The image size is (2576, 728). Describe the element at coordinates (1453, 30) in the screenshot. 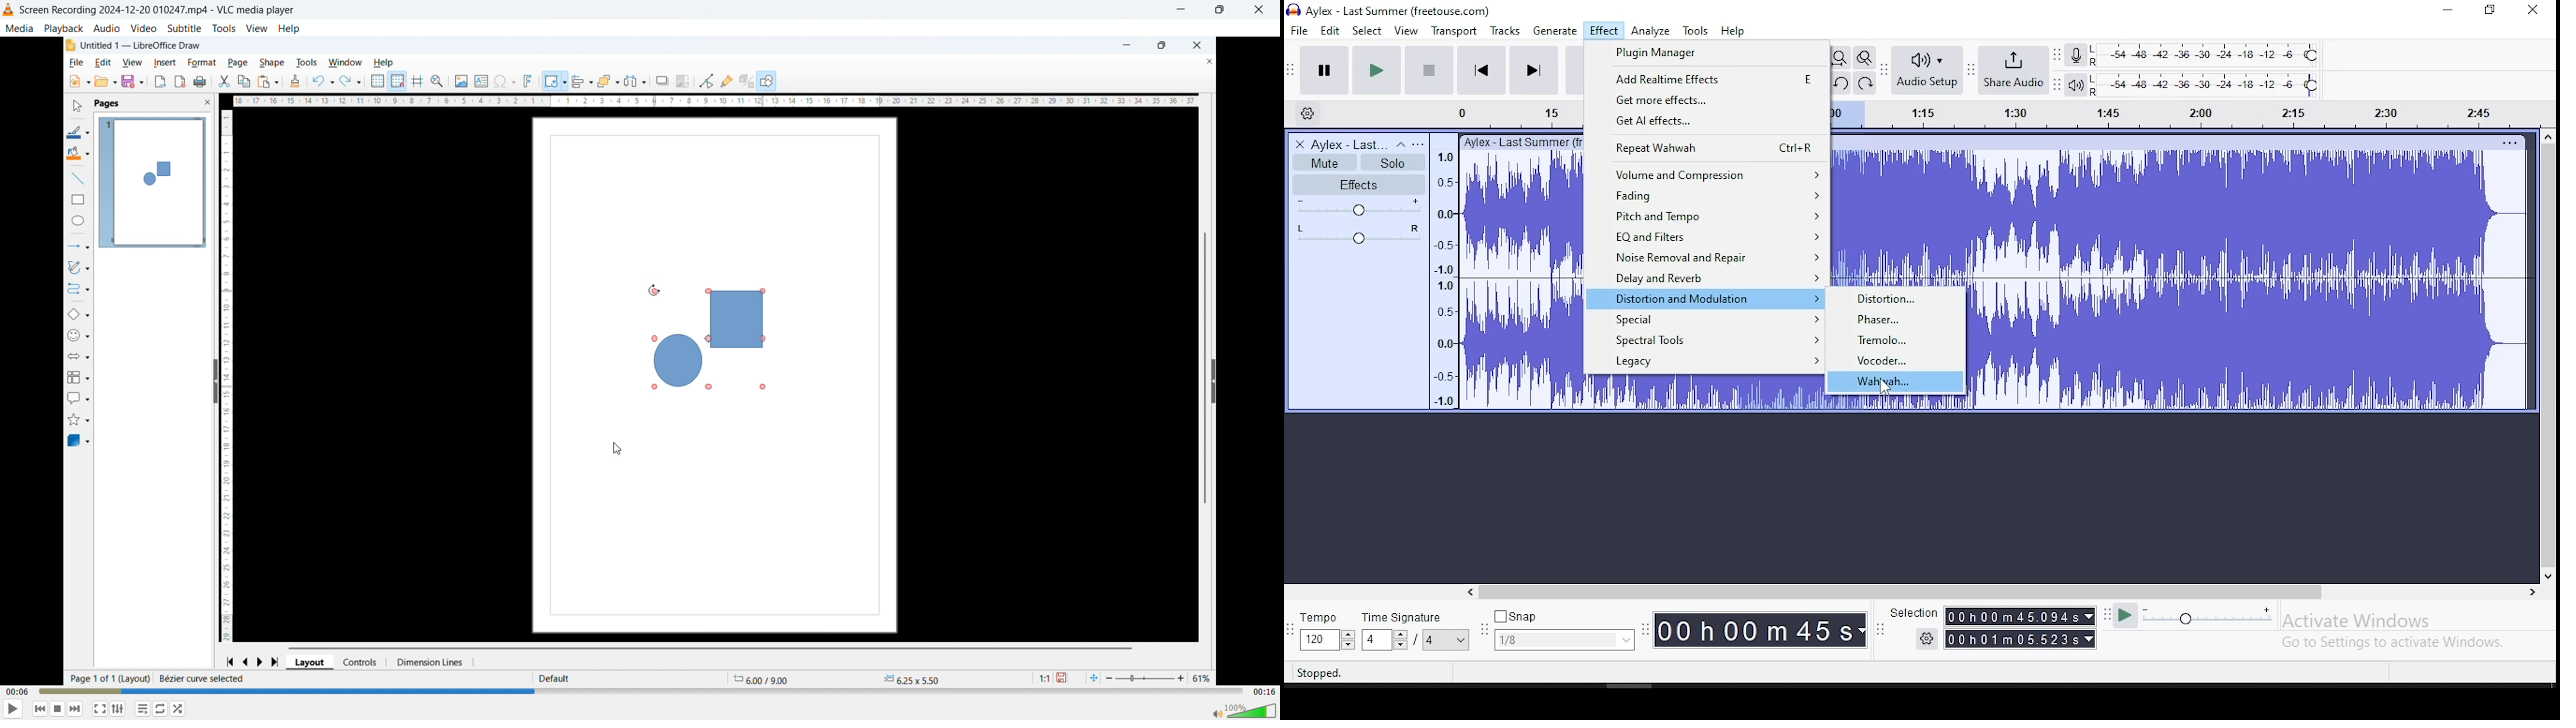

I see `transport` at that location.